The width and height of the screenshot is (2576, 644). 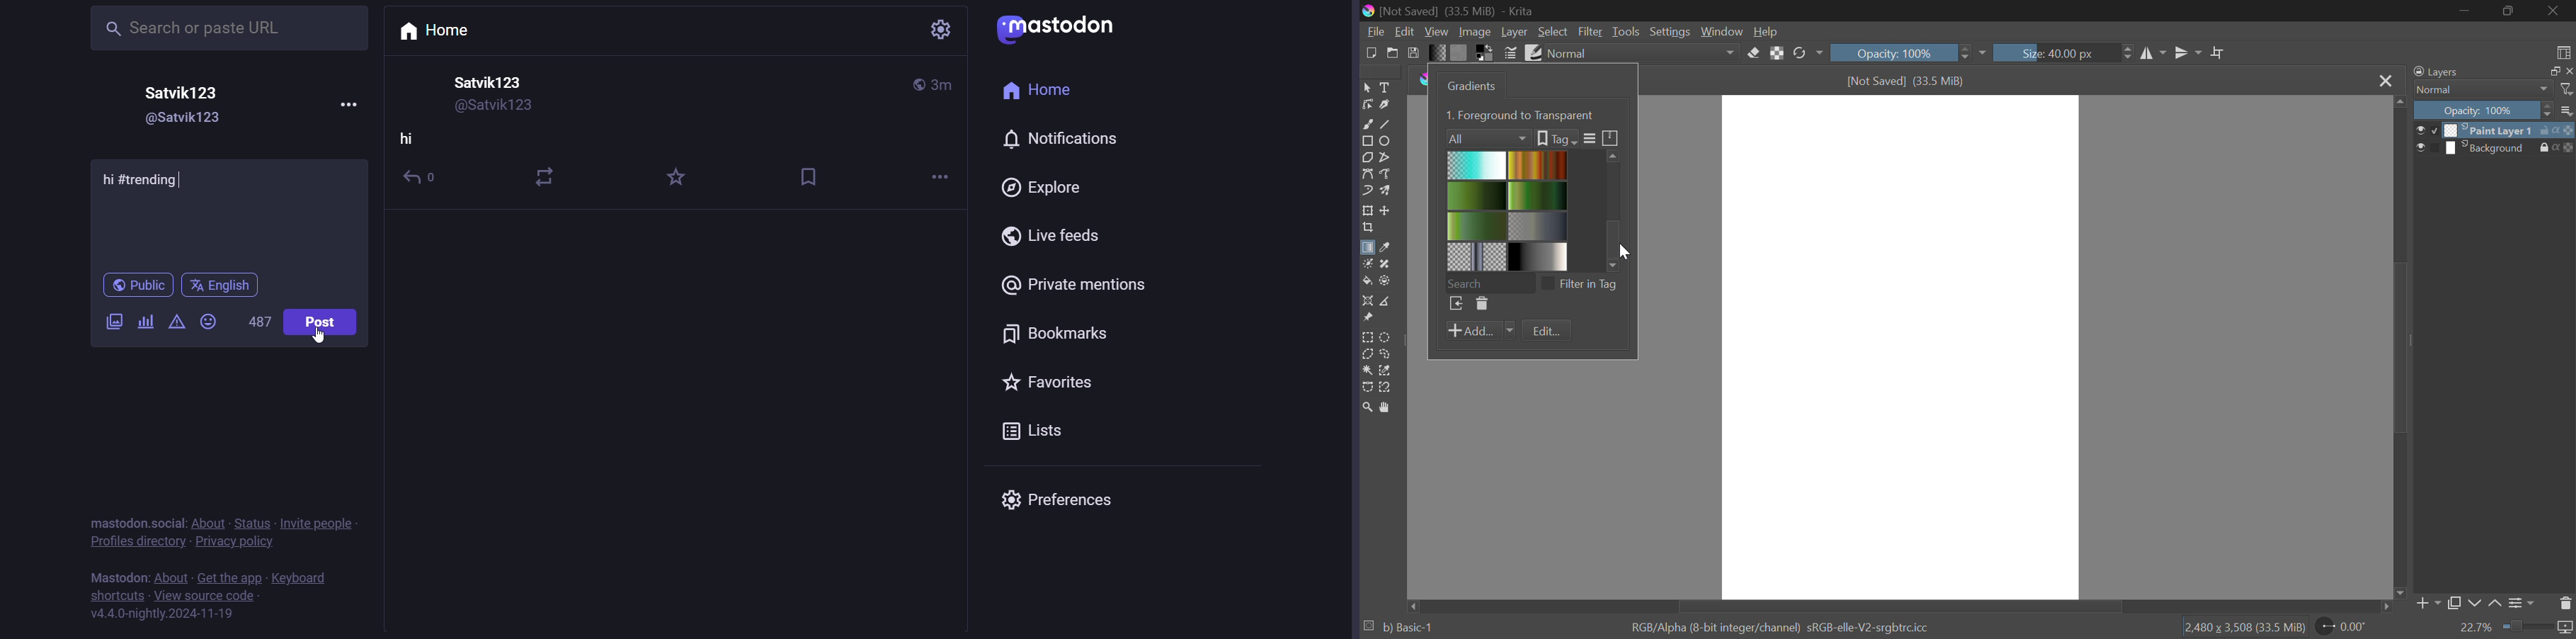 I want to click on Colorize Mask Tool, so click(x=1367, y=264).